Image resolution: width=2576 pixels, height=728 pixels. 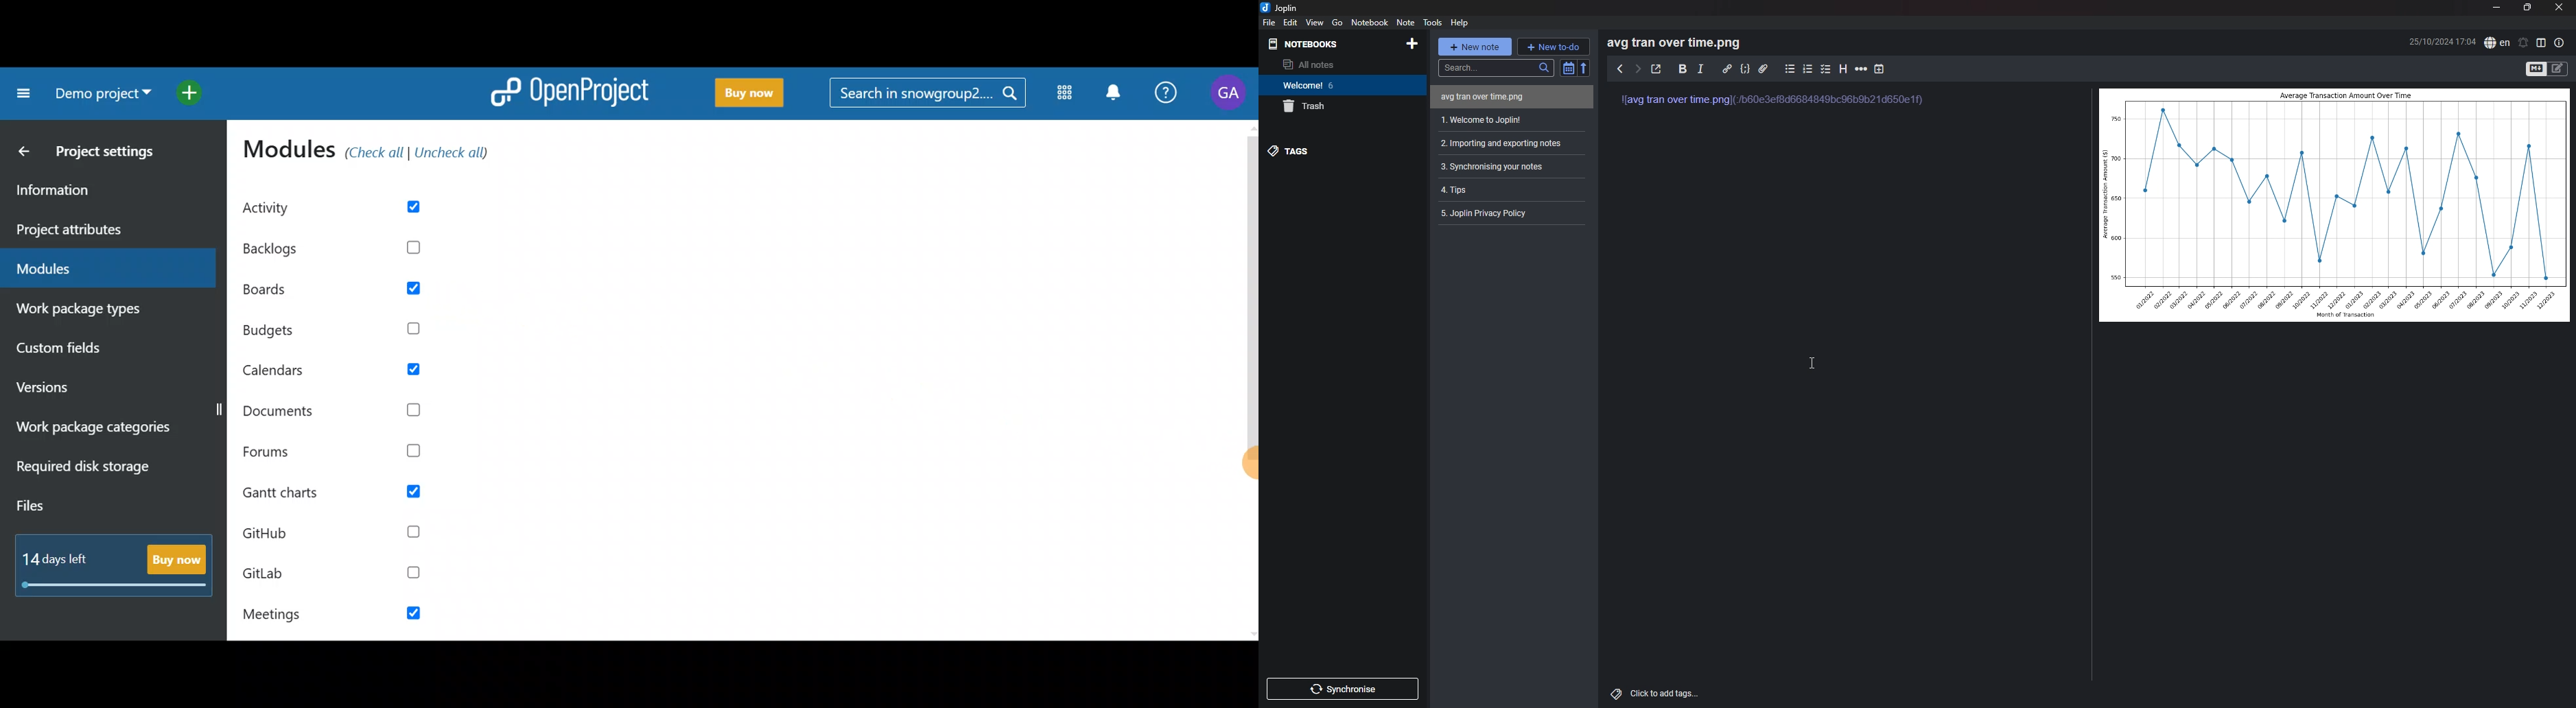 What do you see at coordinates (338, 454) in the screenshot?
I see `Forums` at bounding box center [338, 454].